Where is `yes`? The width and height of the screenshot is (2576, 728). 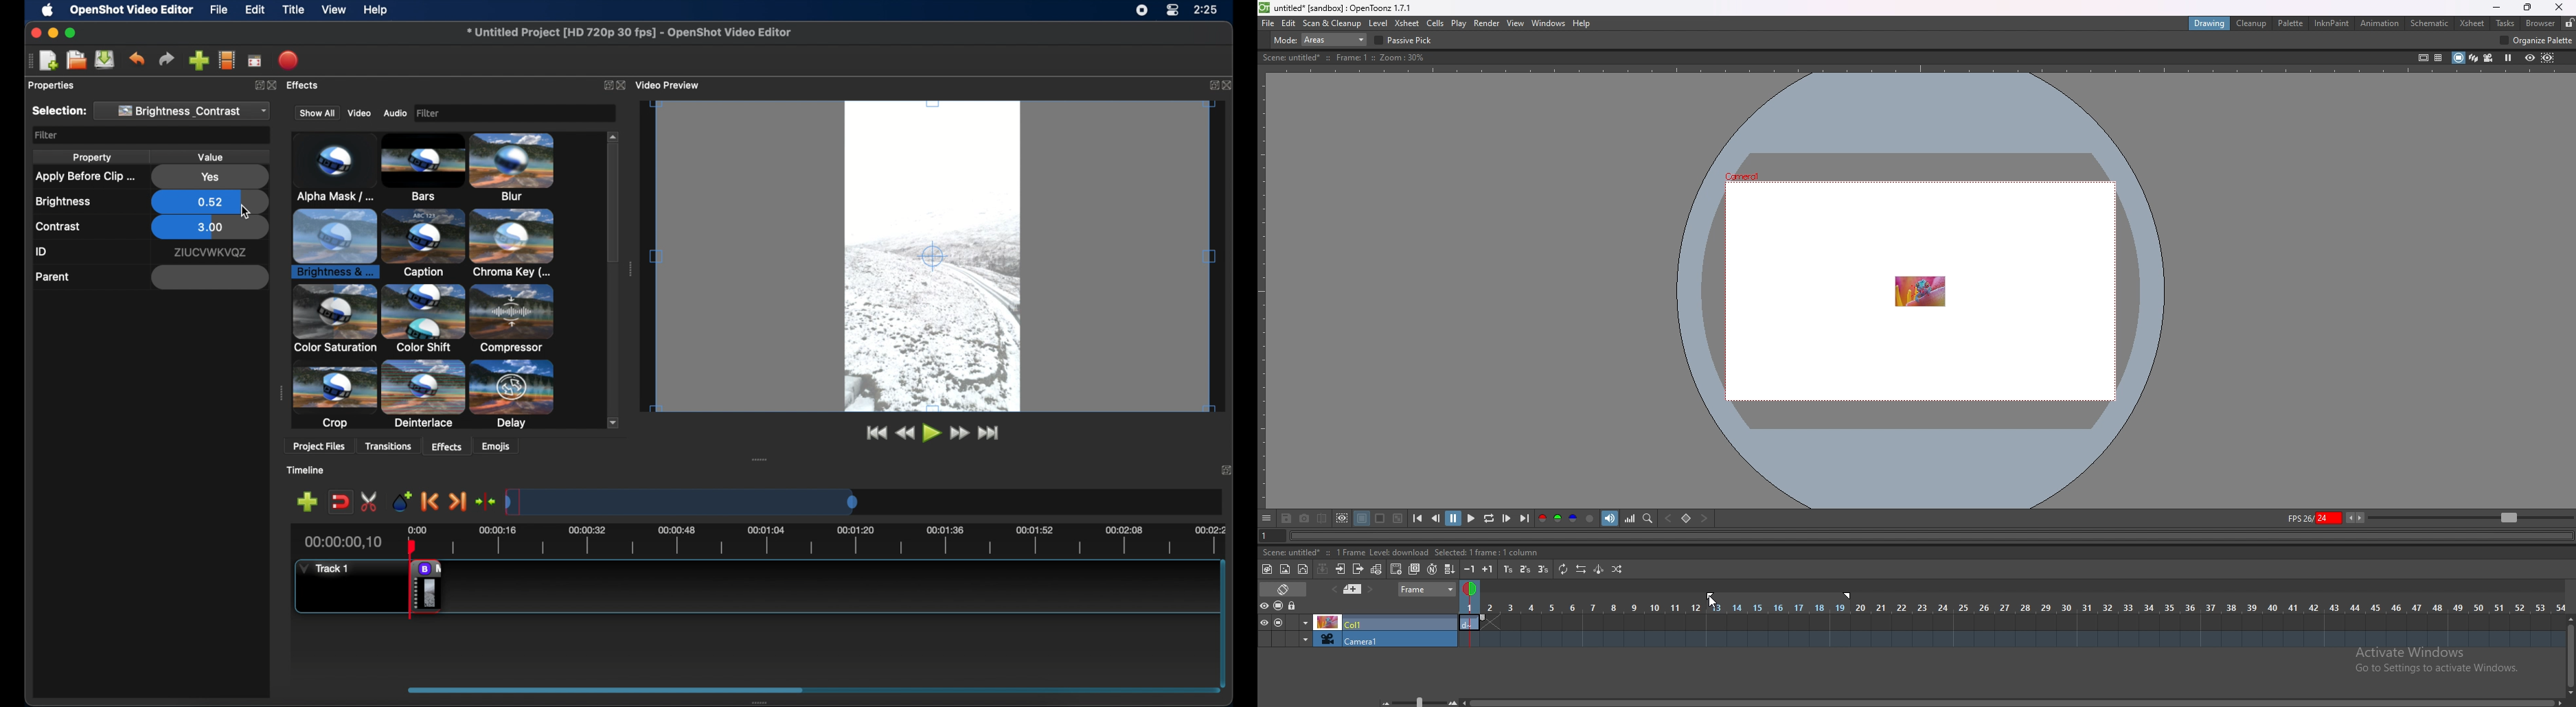 yes is located at coordinates (210, 177).